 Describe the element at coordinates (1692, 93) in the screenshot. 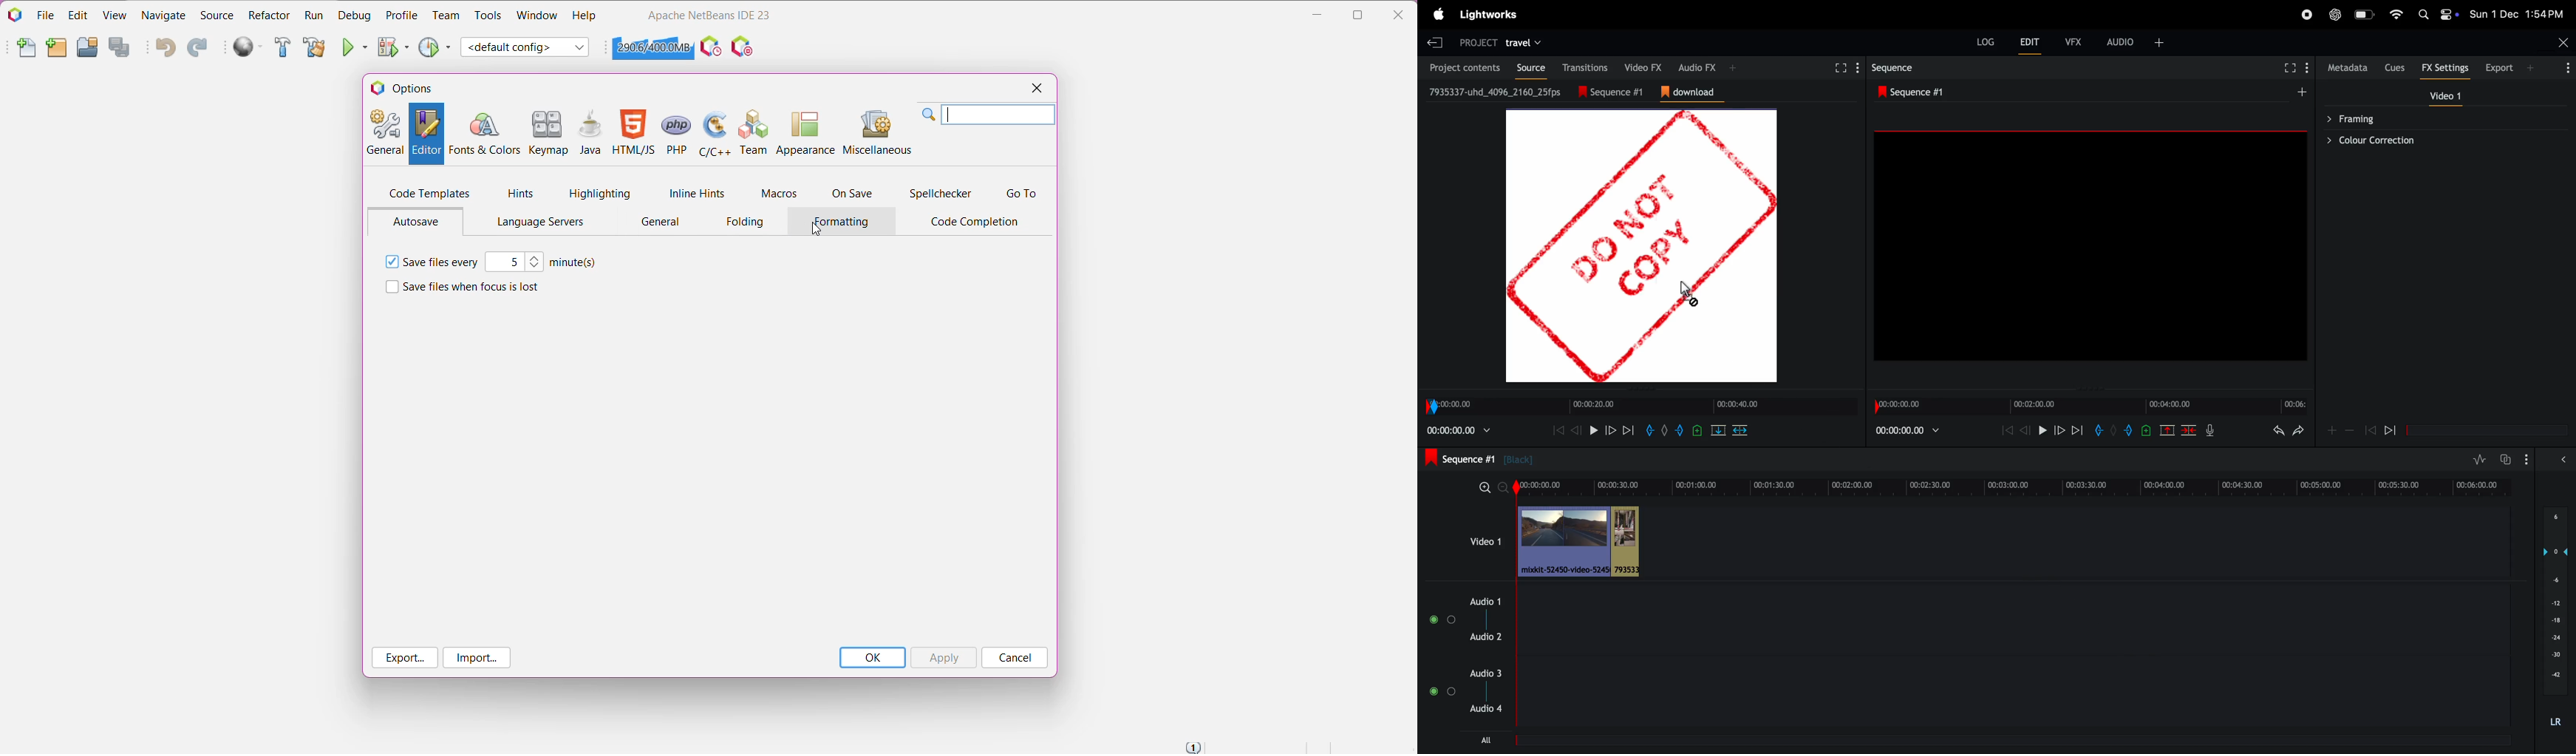

I see `download` at that location.